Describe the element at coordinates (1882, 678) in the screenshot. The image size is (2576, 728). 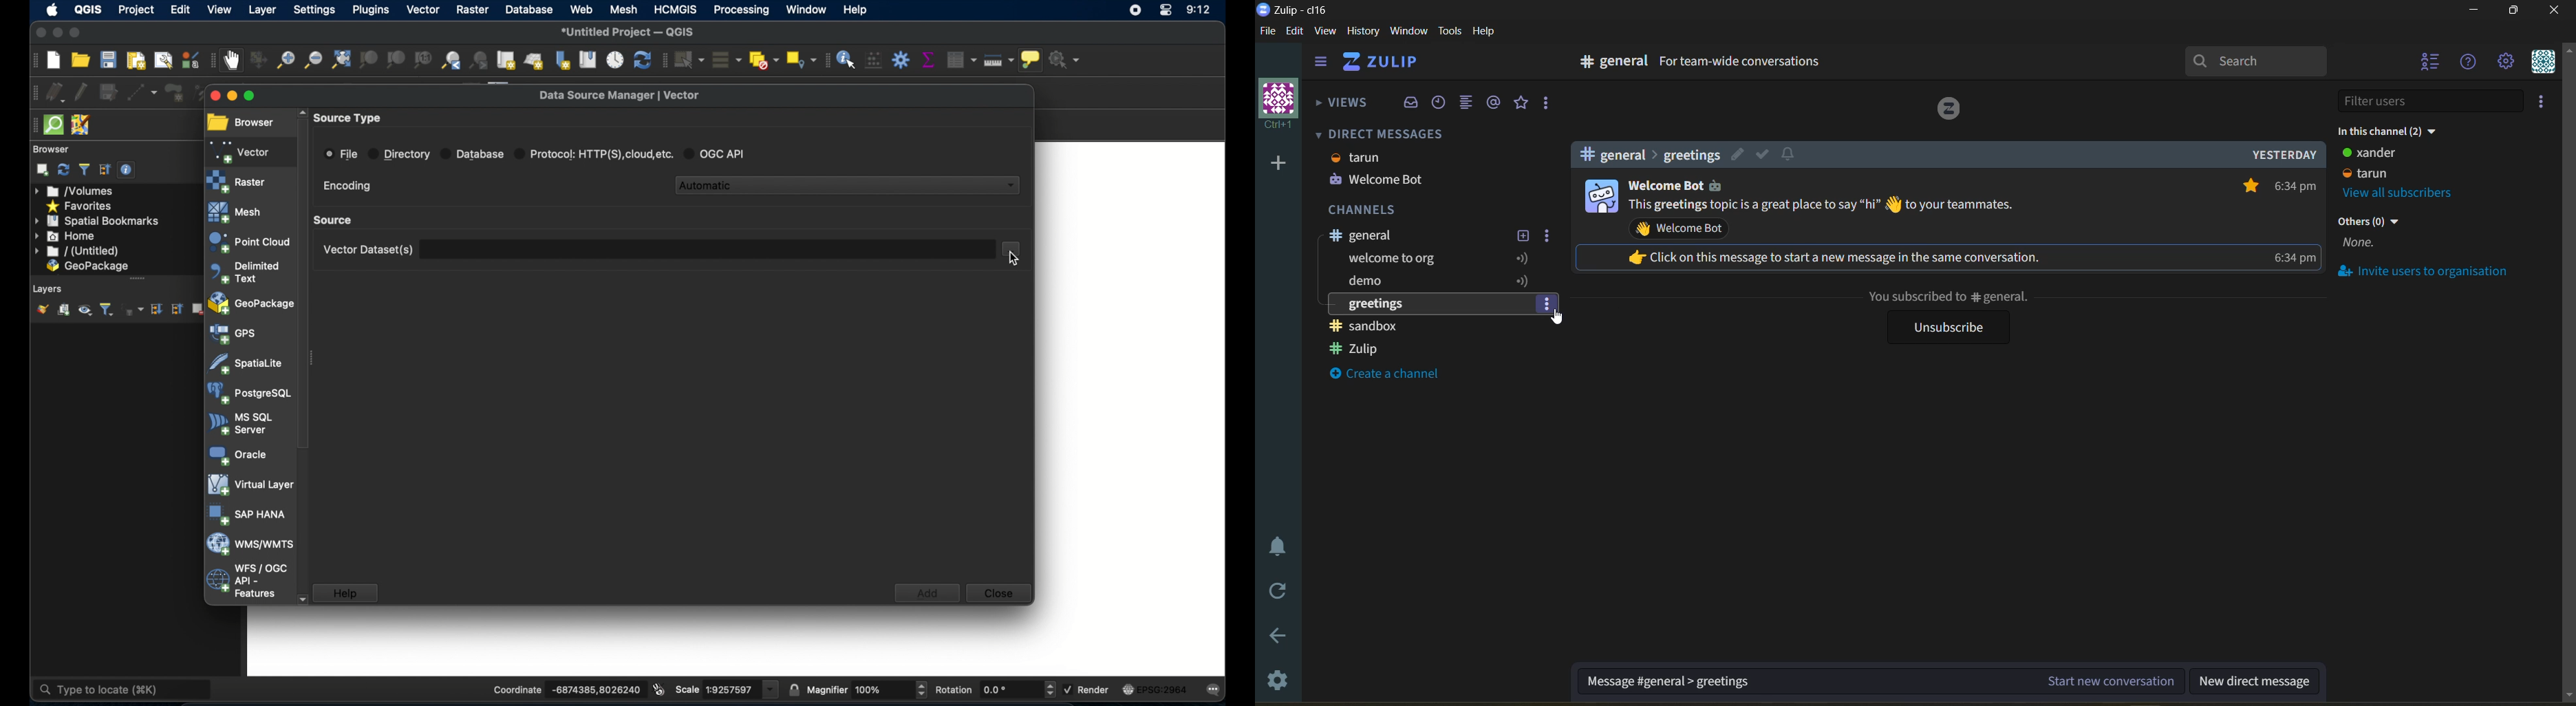
I see `start new conversation` at that location.